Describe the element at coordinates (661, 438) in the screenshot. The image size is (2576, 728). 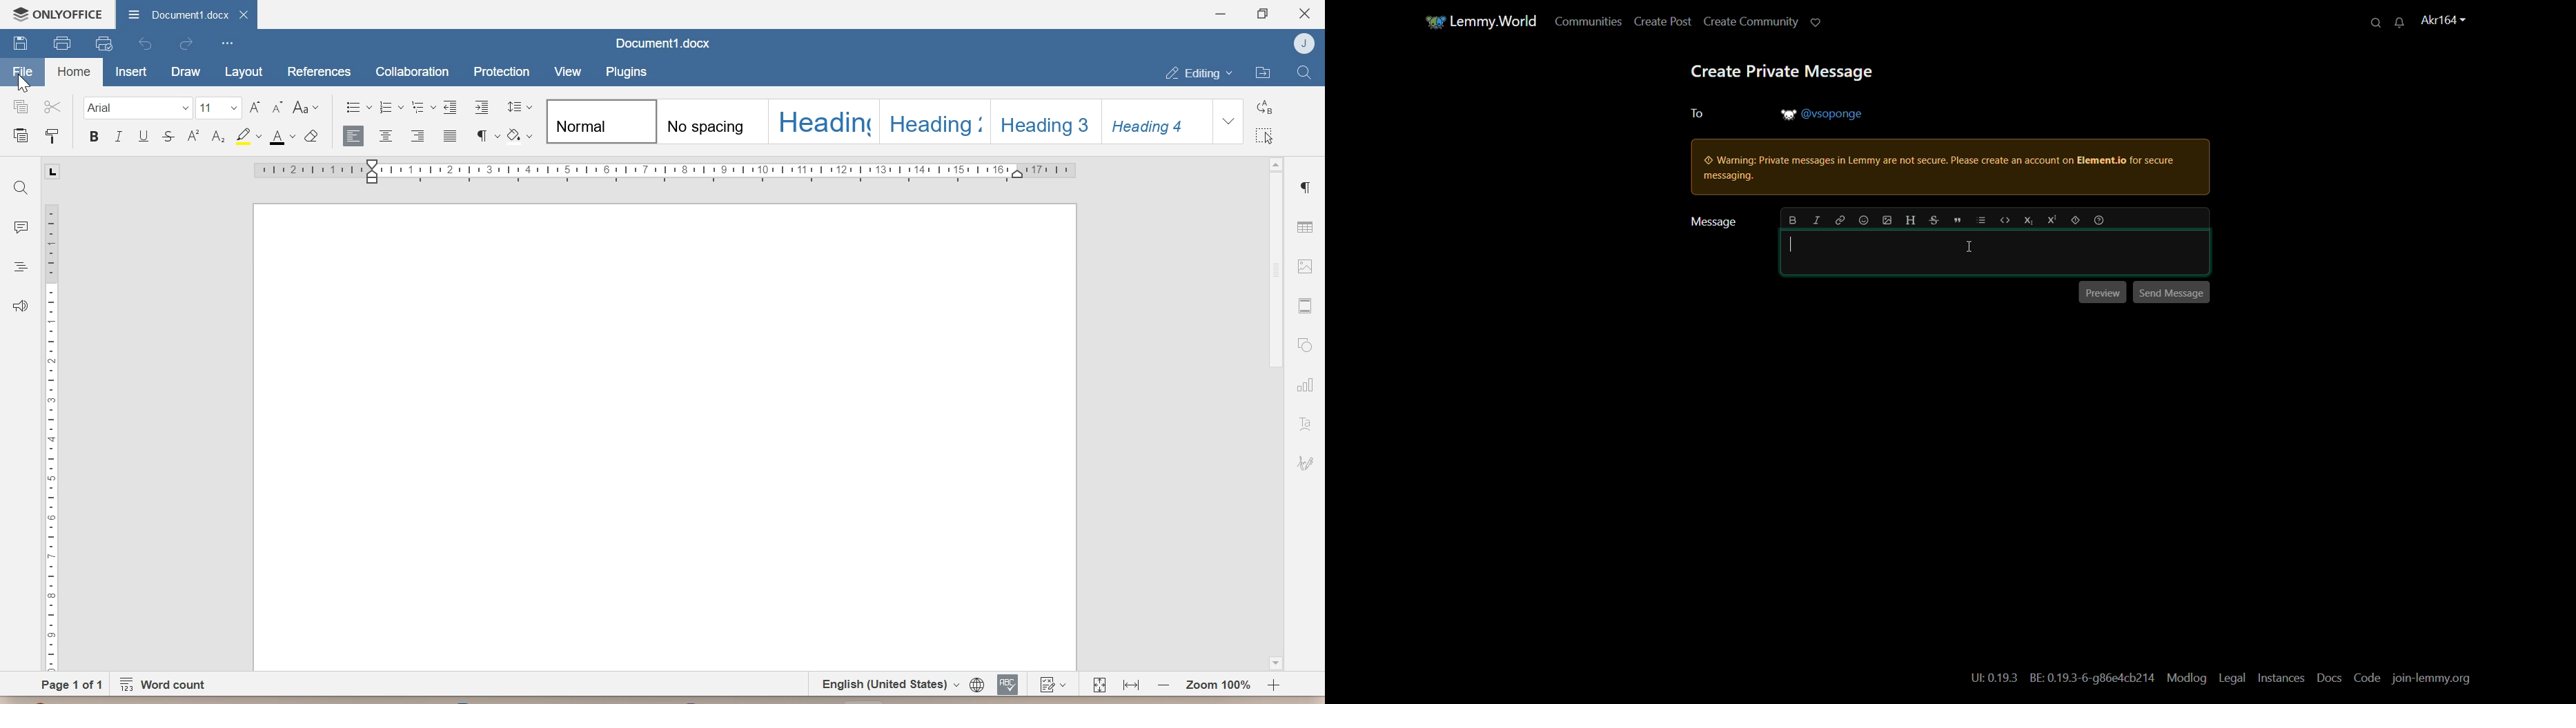
I see `Page` at that location.